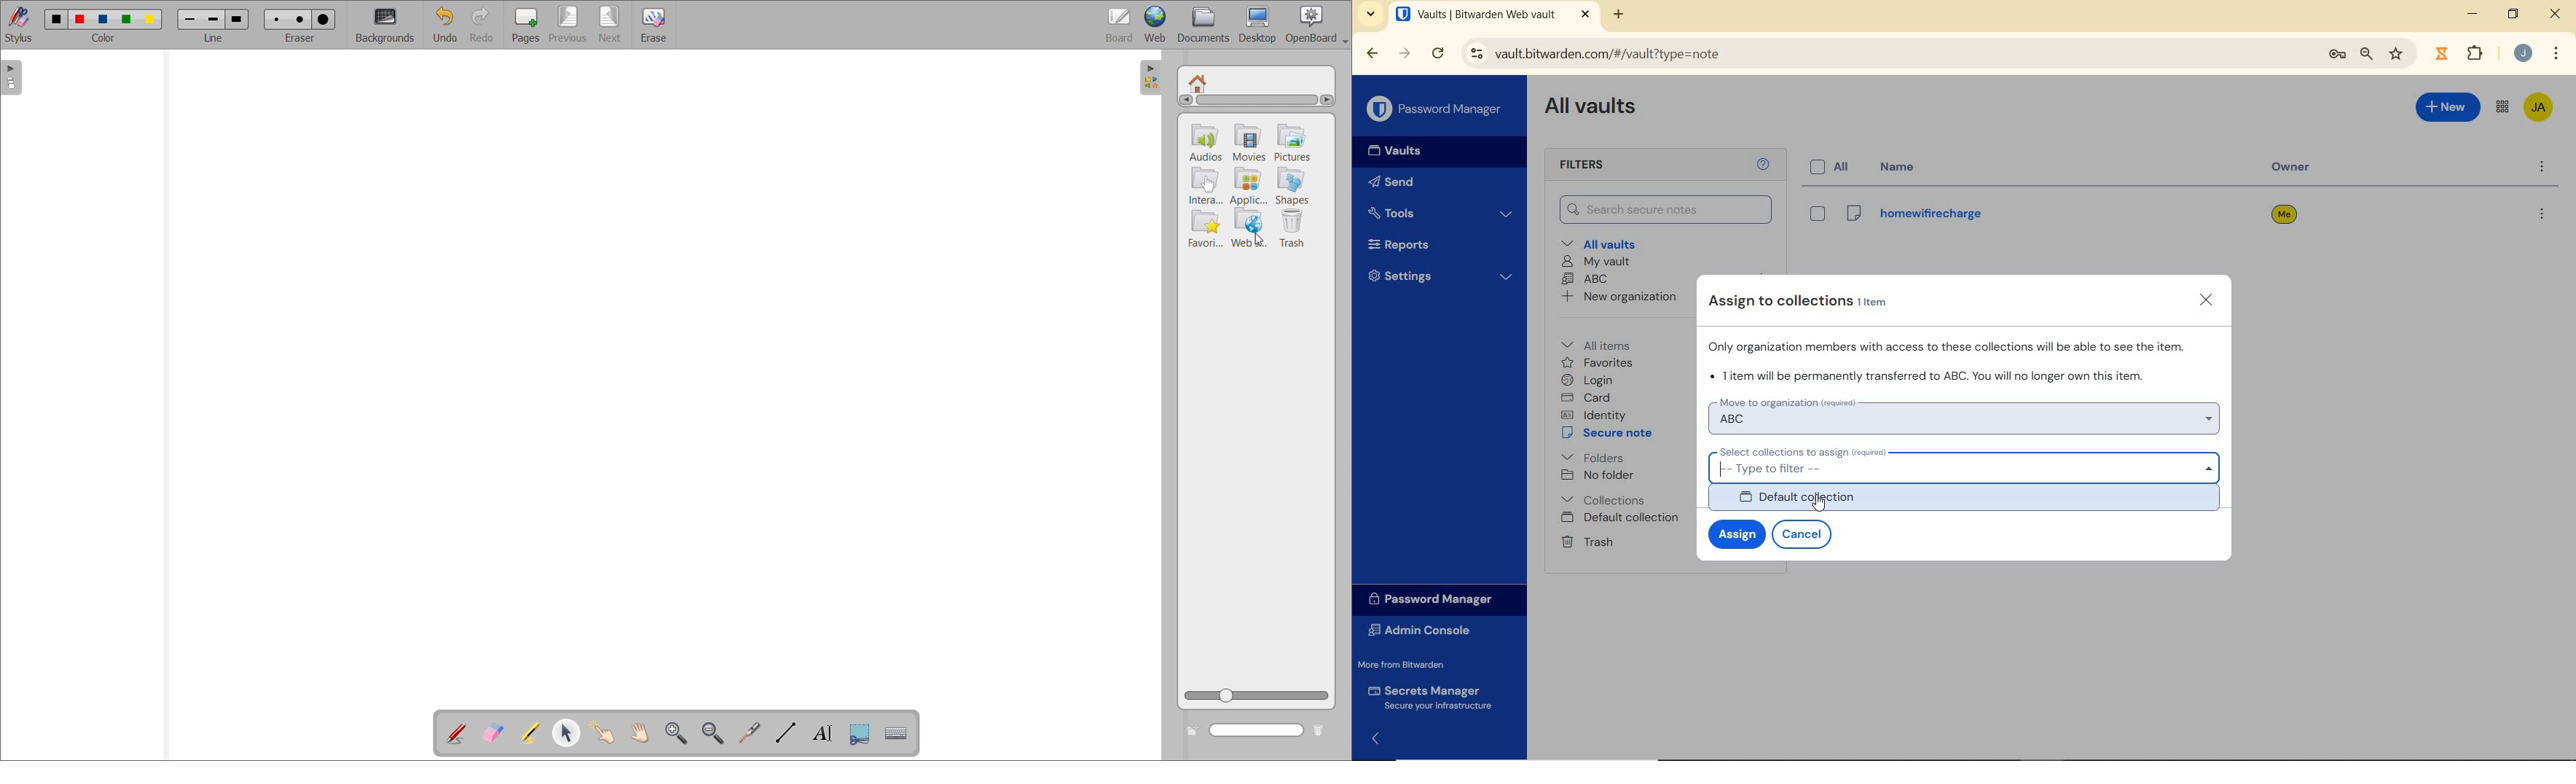 This screenshot has width=2576, height=784. I want to click on Help, so click(1765, 165).